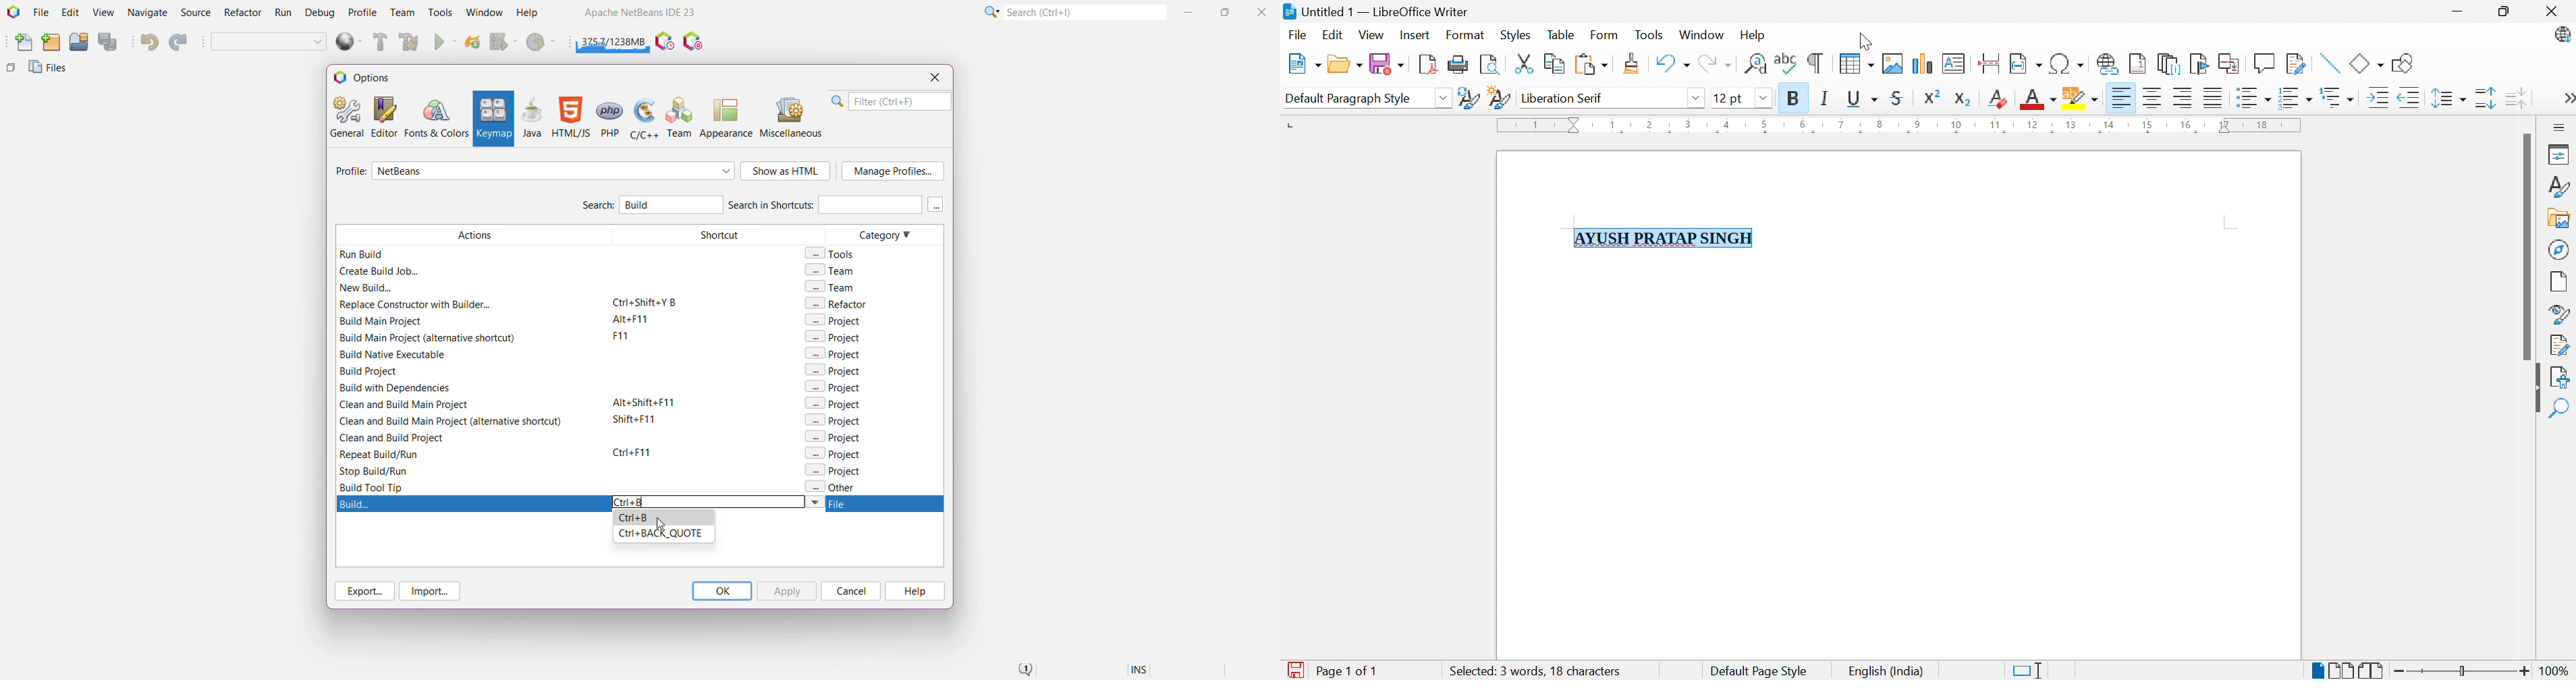 Image resolution: width=2576 pixels, height=700 pixels. I want to click on Redo, so click(1715, 64).